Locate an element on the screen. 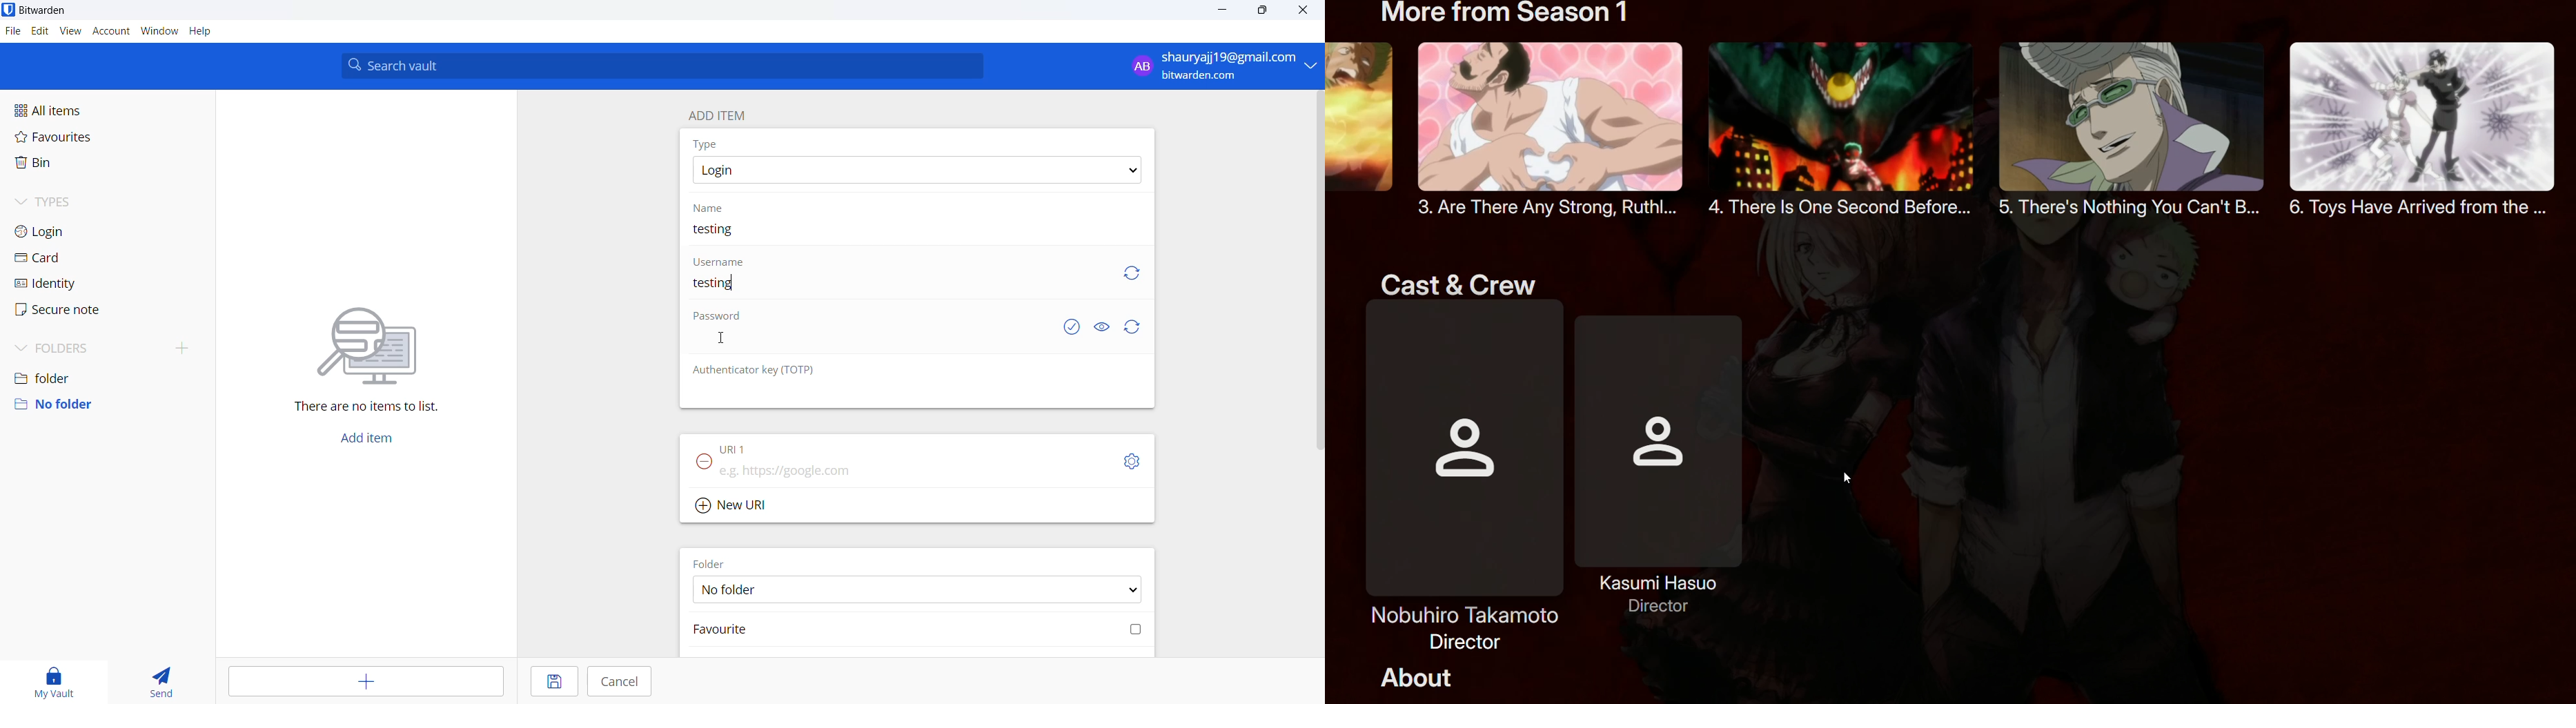 This screenshot has height=728, width=2576. Toys have arrived from the is located at coordinates (2419, 132).